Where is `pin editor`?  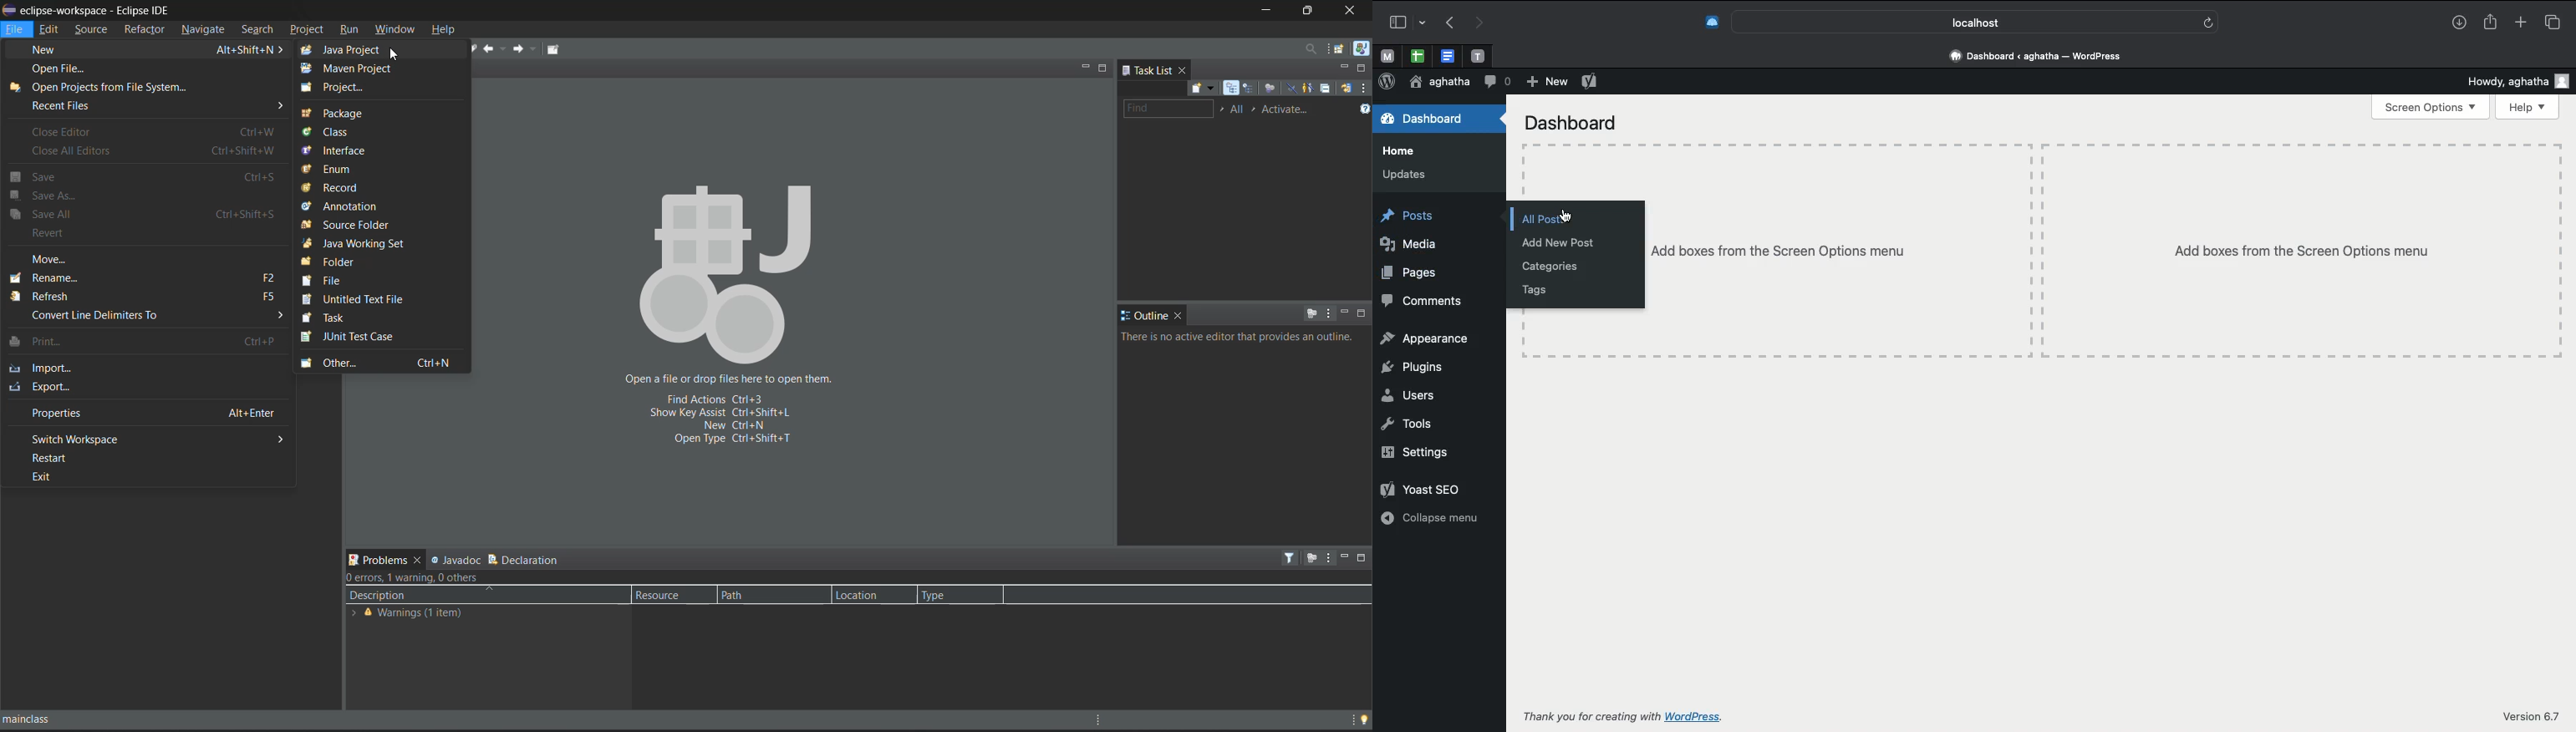 pin editor is located at coordinates (553, 50).